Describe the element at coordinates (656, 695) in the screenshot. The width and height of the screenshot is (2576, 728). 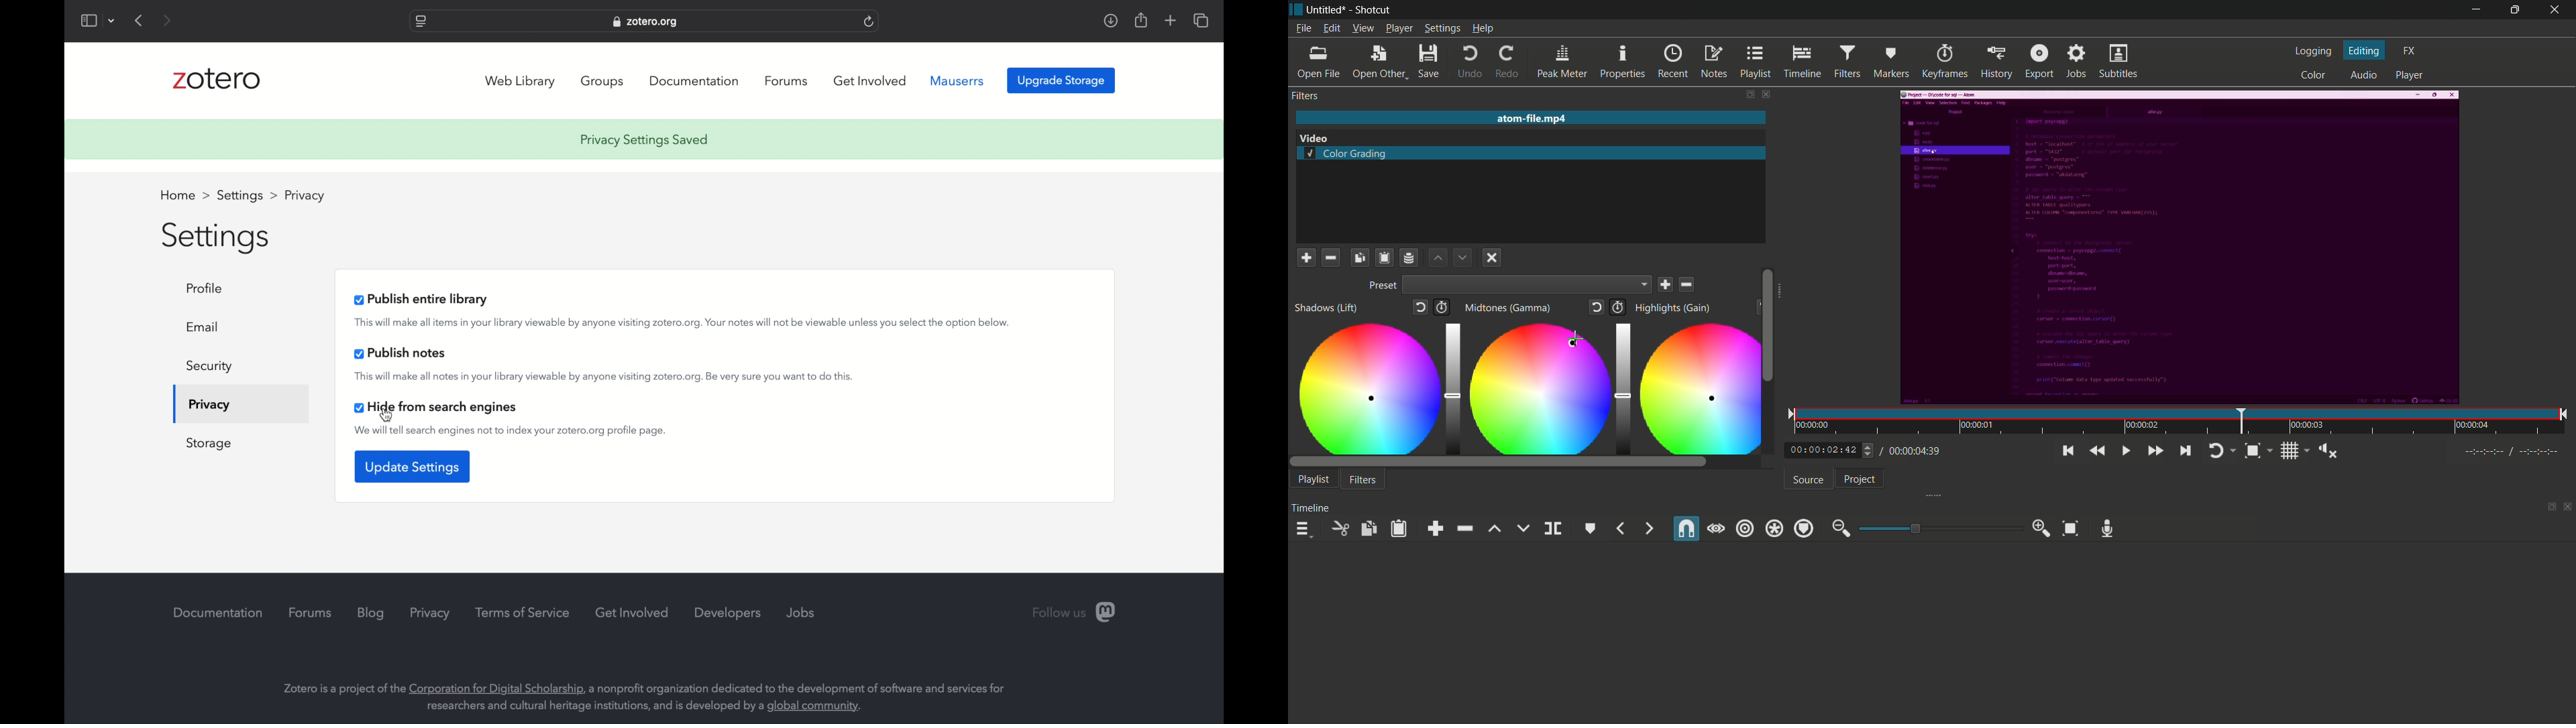
I see `Zotero is a project of the Corporation for Digital Scholarship, a nonprofit organization dedicated to the development of software and services for
researchers and cultural heritage institutions, and is developed by a global community.` at that location.